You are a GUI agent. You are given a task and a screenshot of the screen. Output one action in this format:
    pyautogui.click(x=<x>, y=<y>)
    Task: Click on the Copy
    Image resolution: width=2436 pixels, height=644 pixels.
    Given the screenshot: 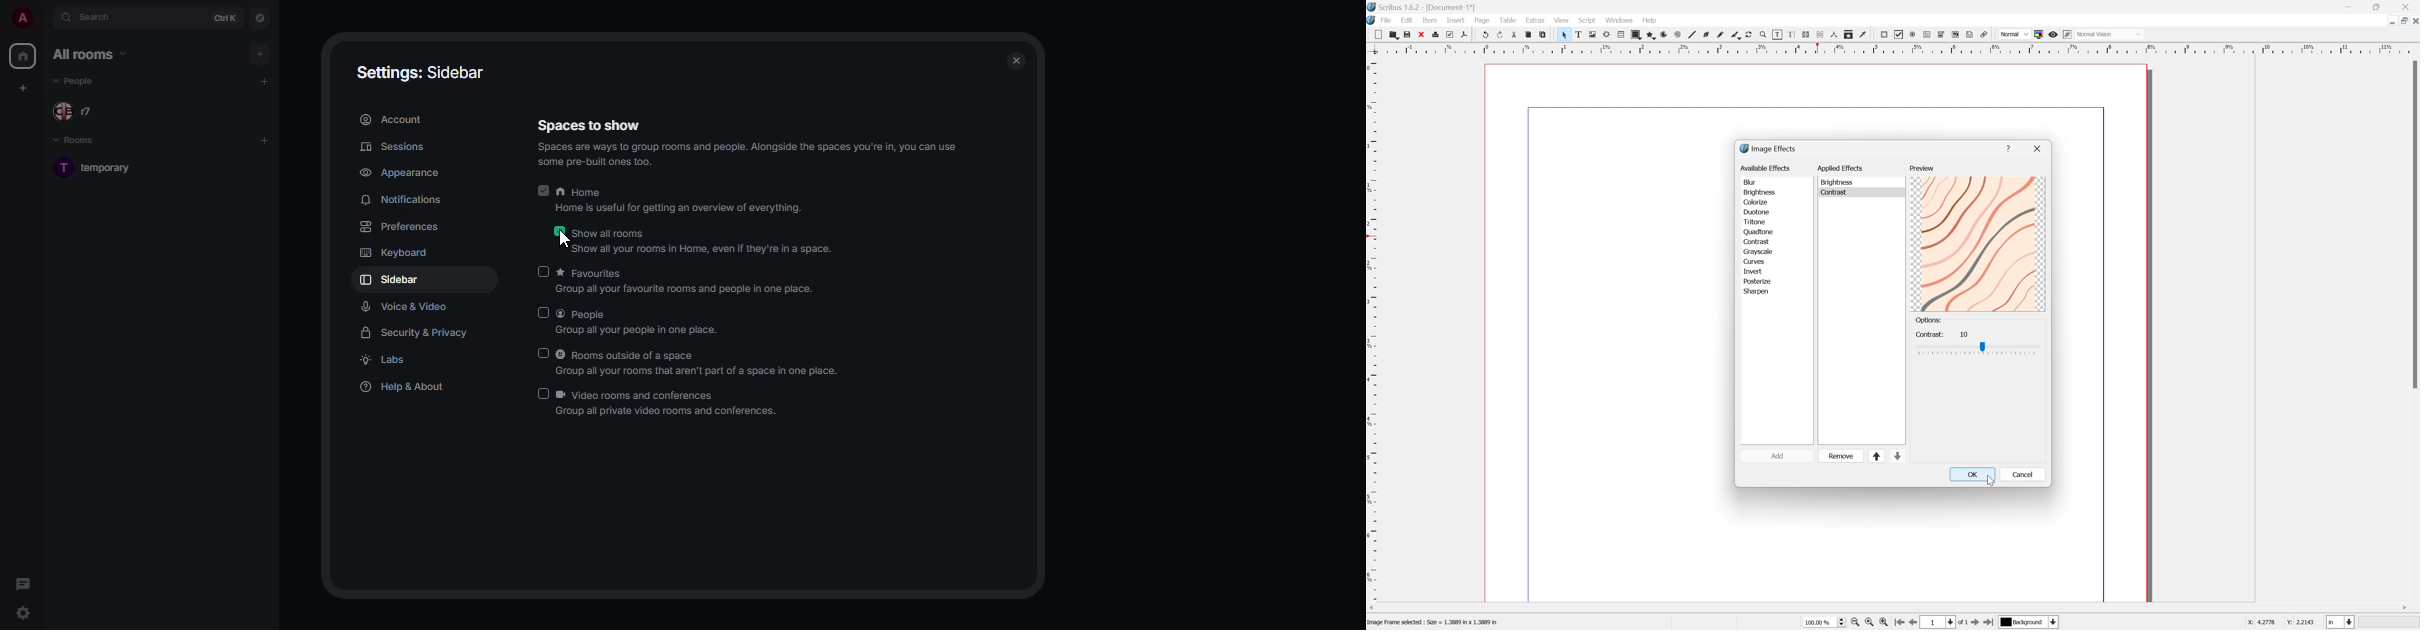 What is the action you would take?
    pyautogui.click(x=1528, y=35)
    